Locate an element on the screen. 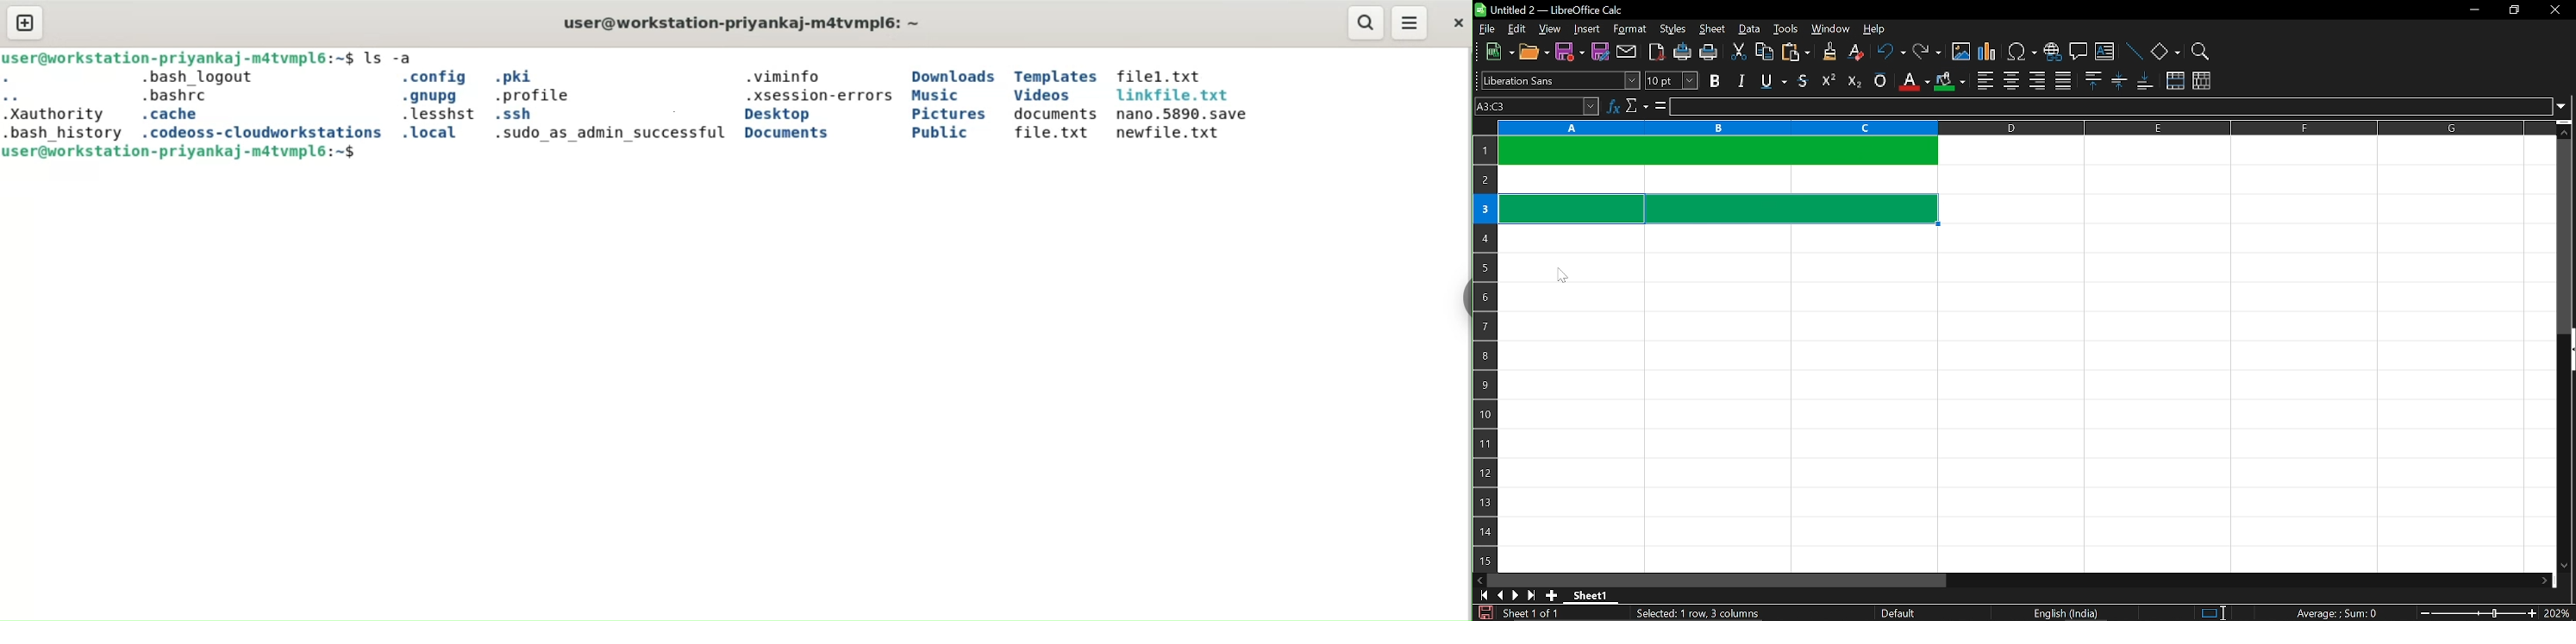  insert symbol is located at coordinates (2023, 51).